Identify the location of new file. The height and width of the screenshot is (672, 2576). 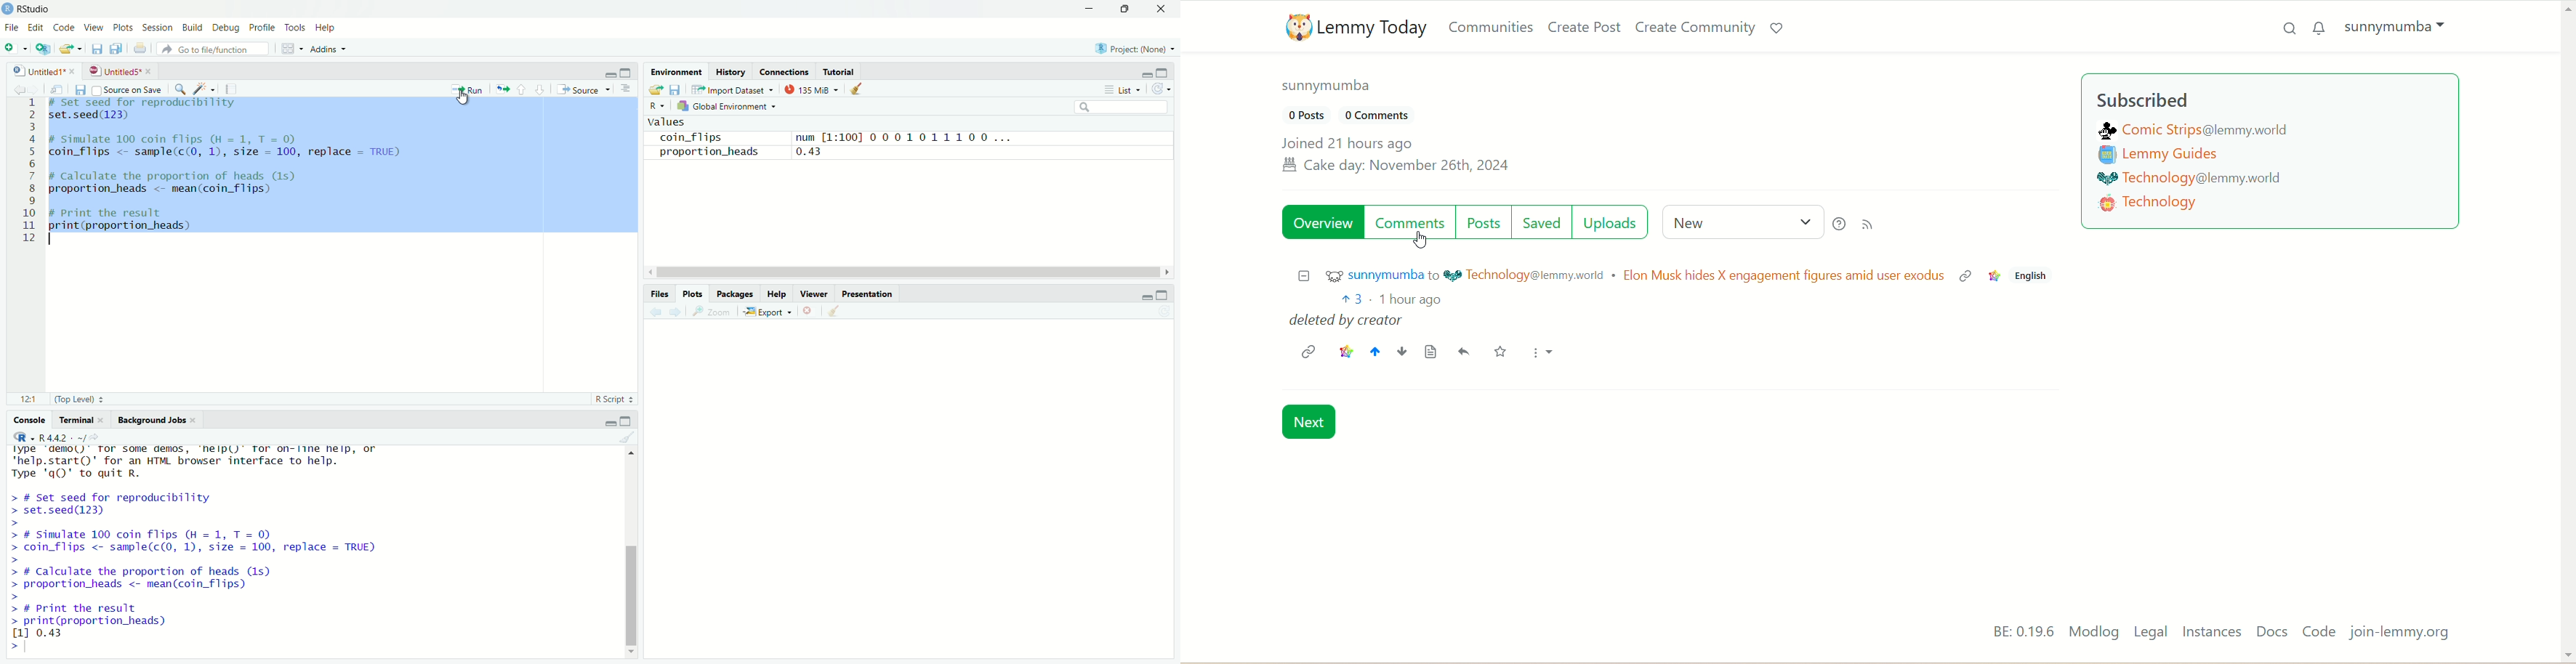
(15, 48).